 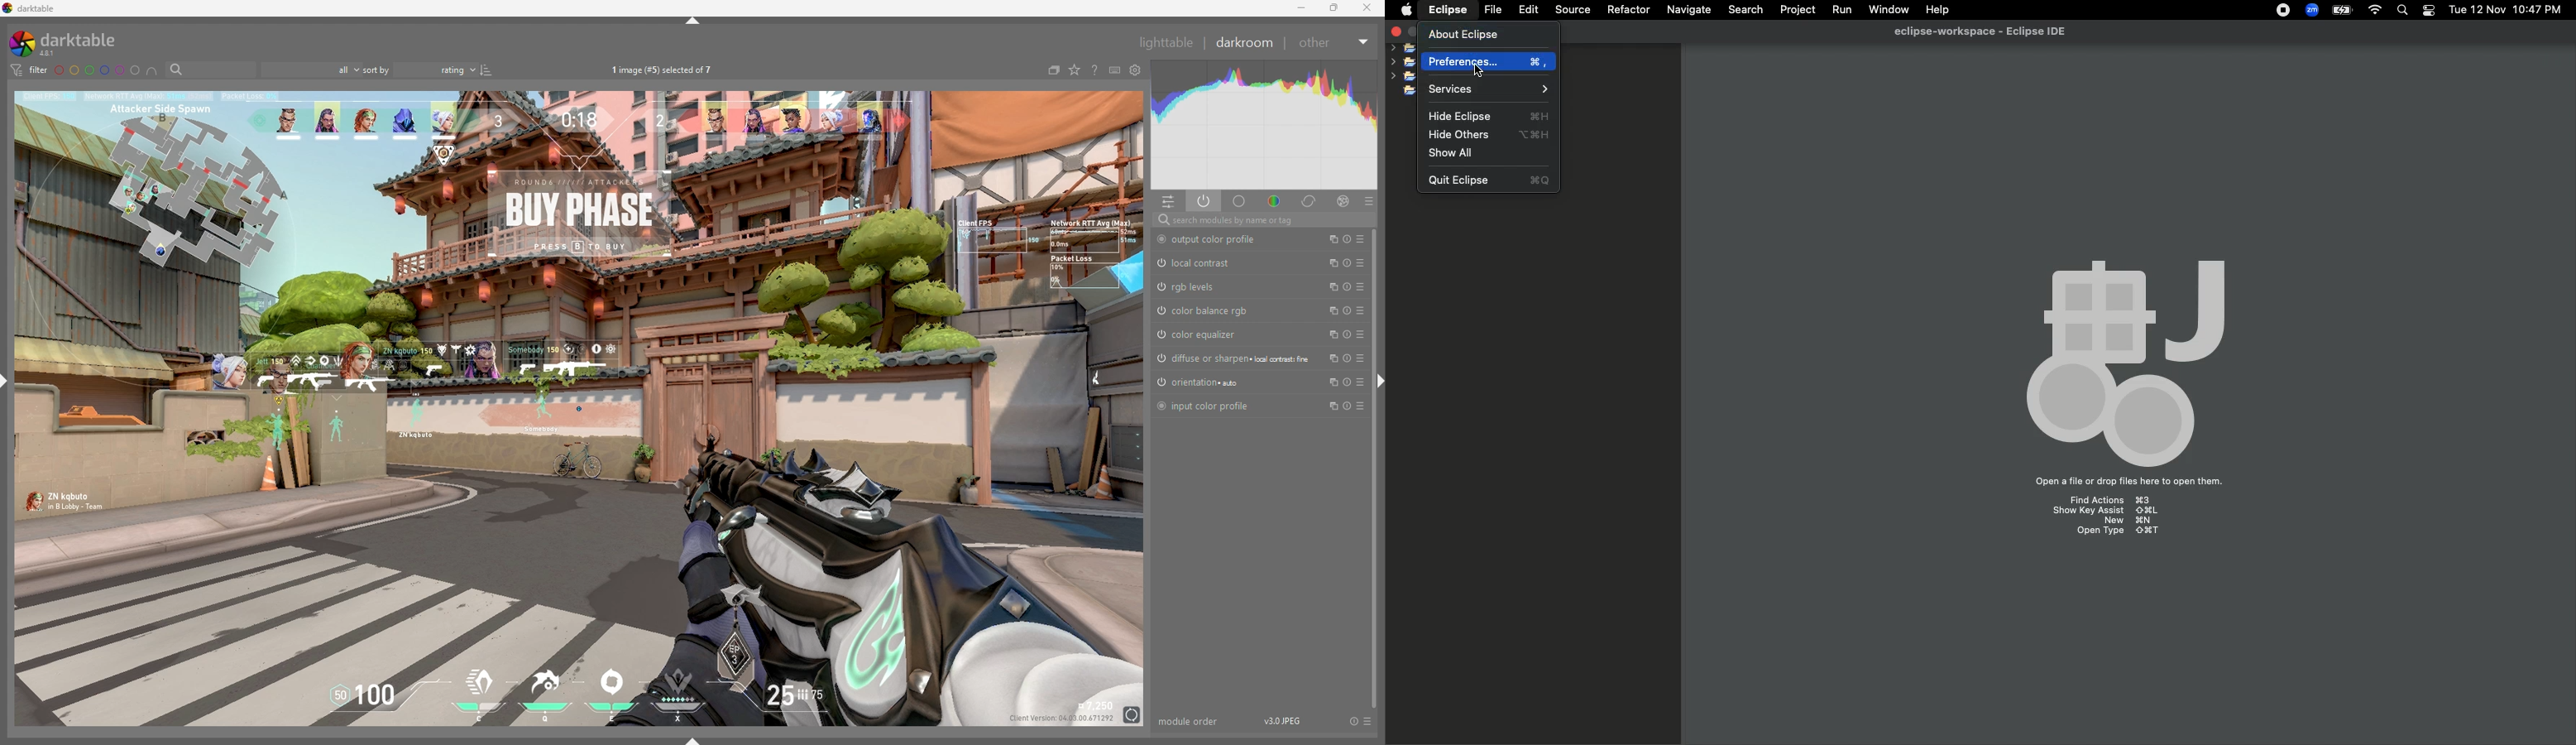 What do you see at coordinates (1347, 382) in the screenshot?
I see `reset` at bounding box center [1347, 382].